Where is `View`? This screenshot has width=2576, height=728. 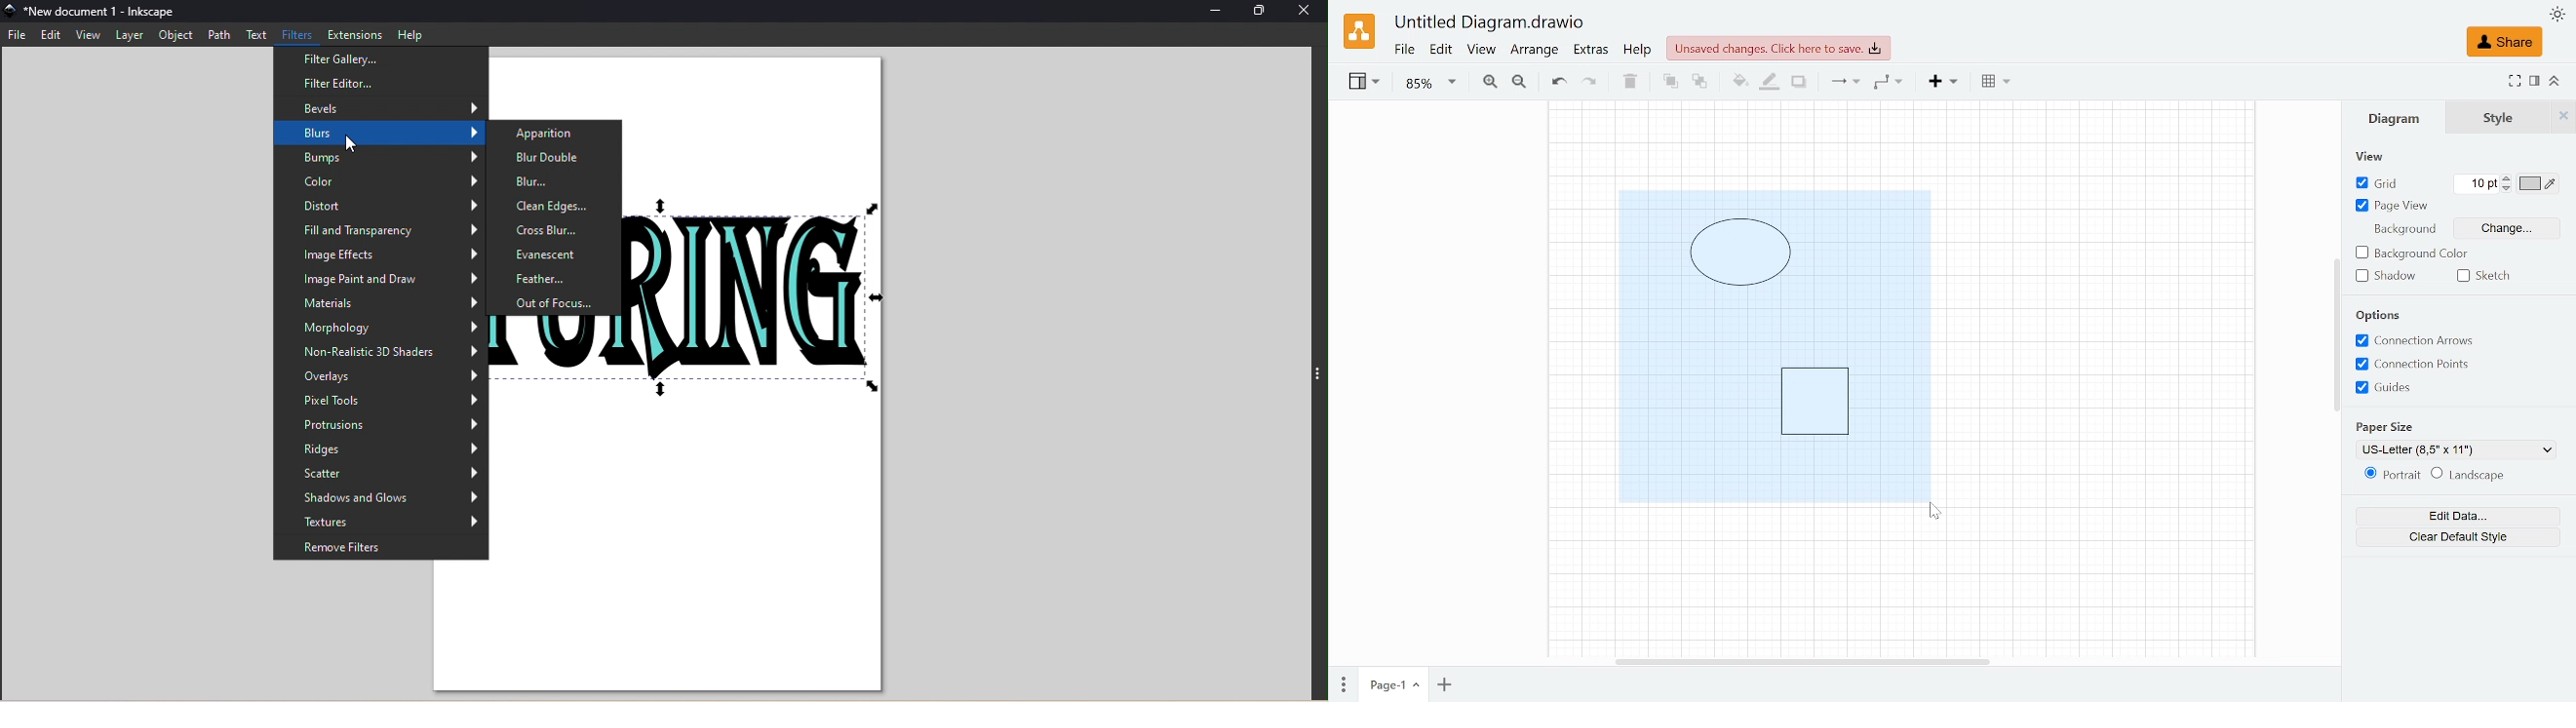
View is located at coordinates (1366, 84).